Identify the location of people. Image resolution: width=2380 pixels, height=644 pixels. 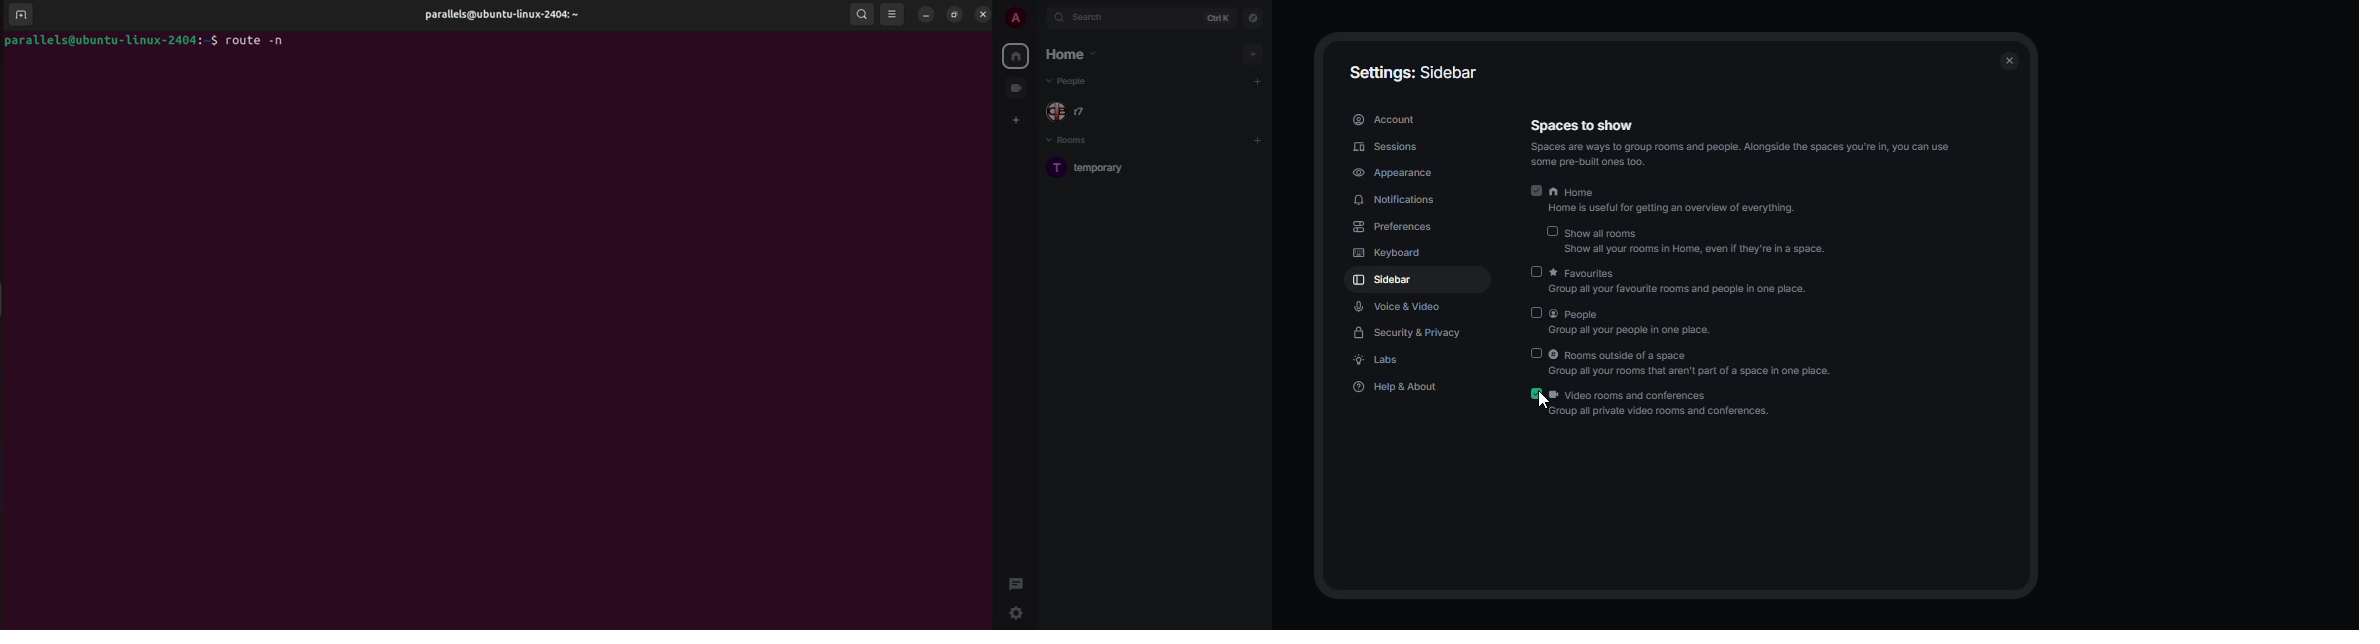
(1076, 112).